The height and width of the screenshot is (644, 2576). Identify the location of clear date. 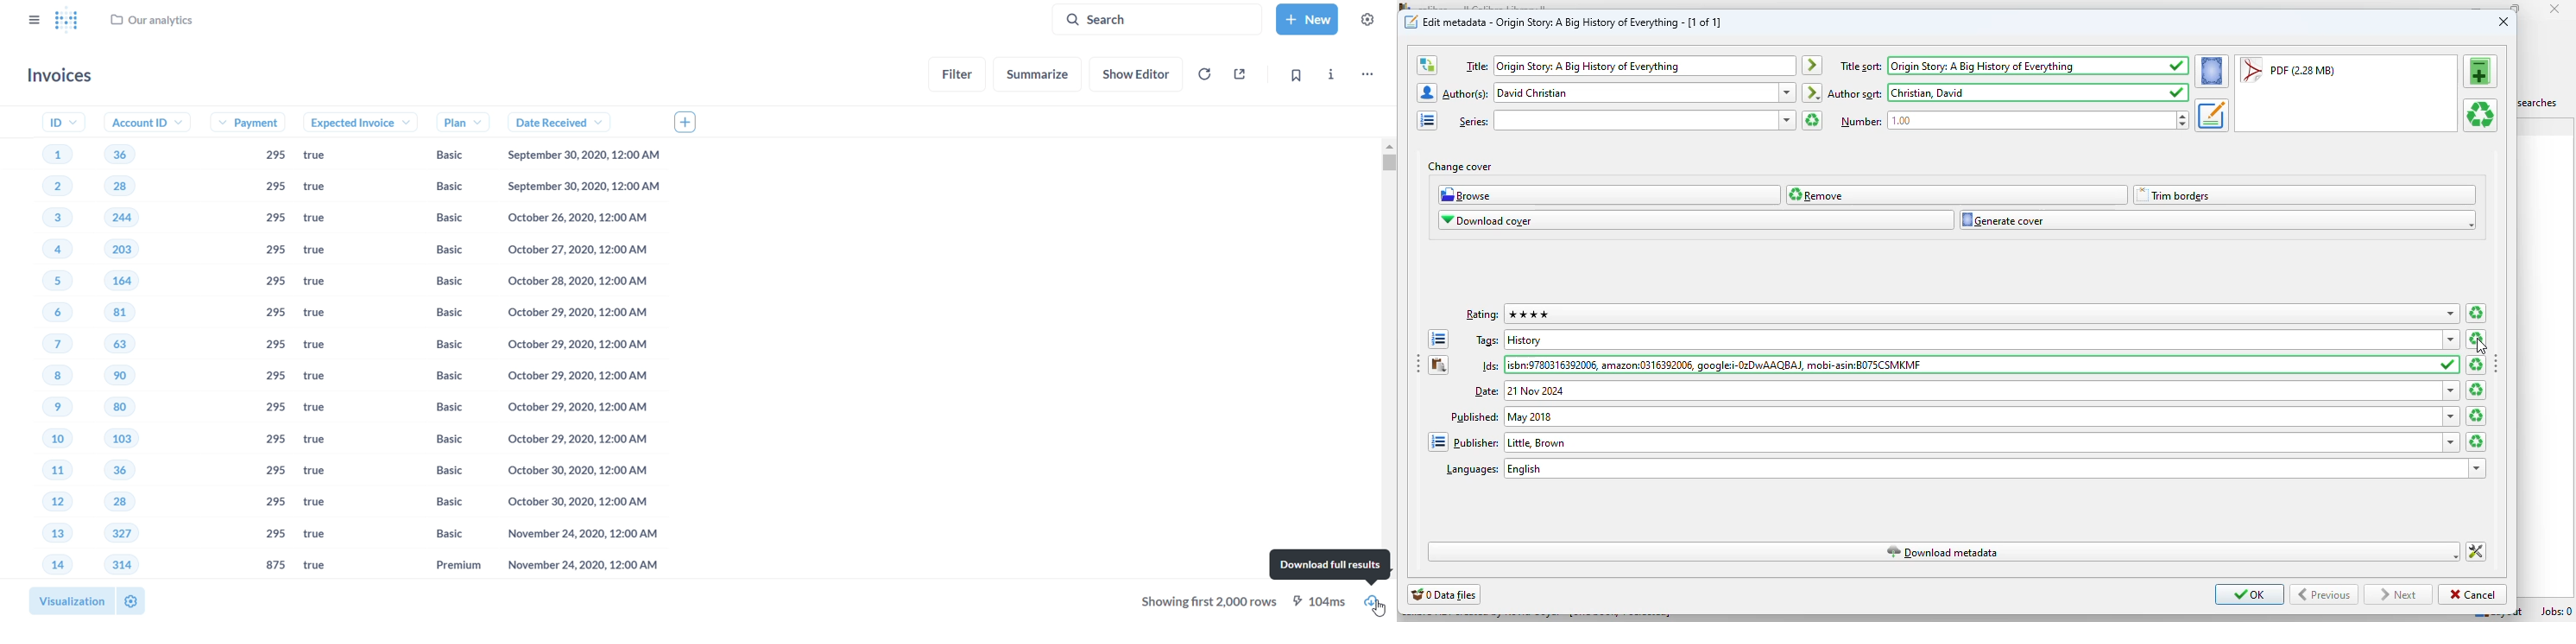
(2477, 416).